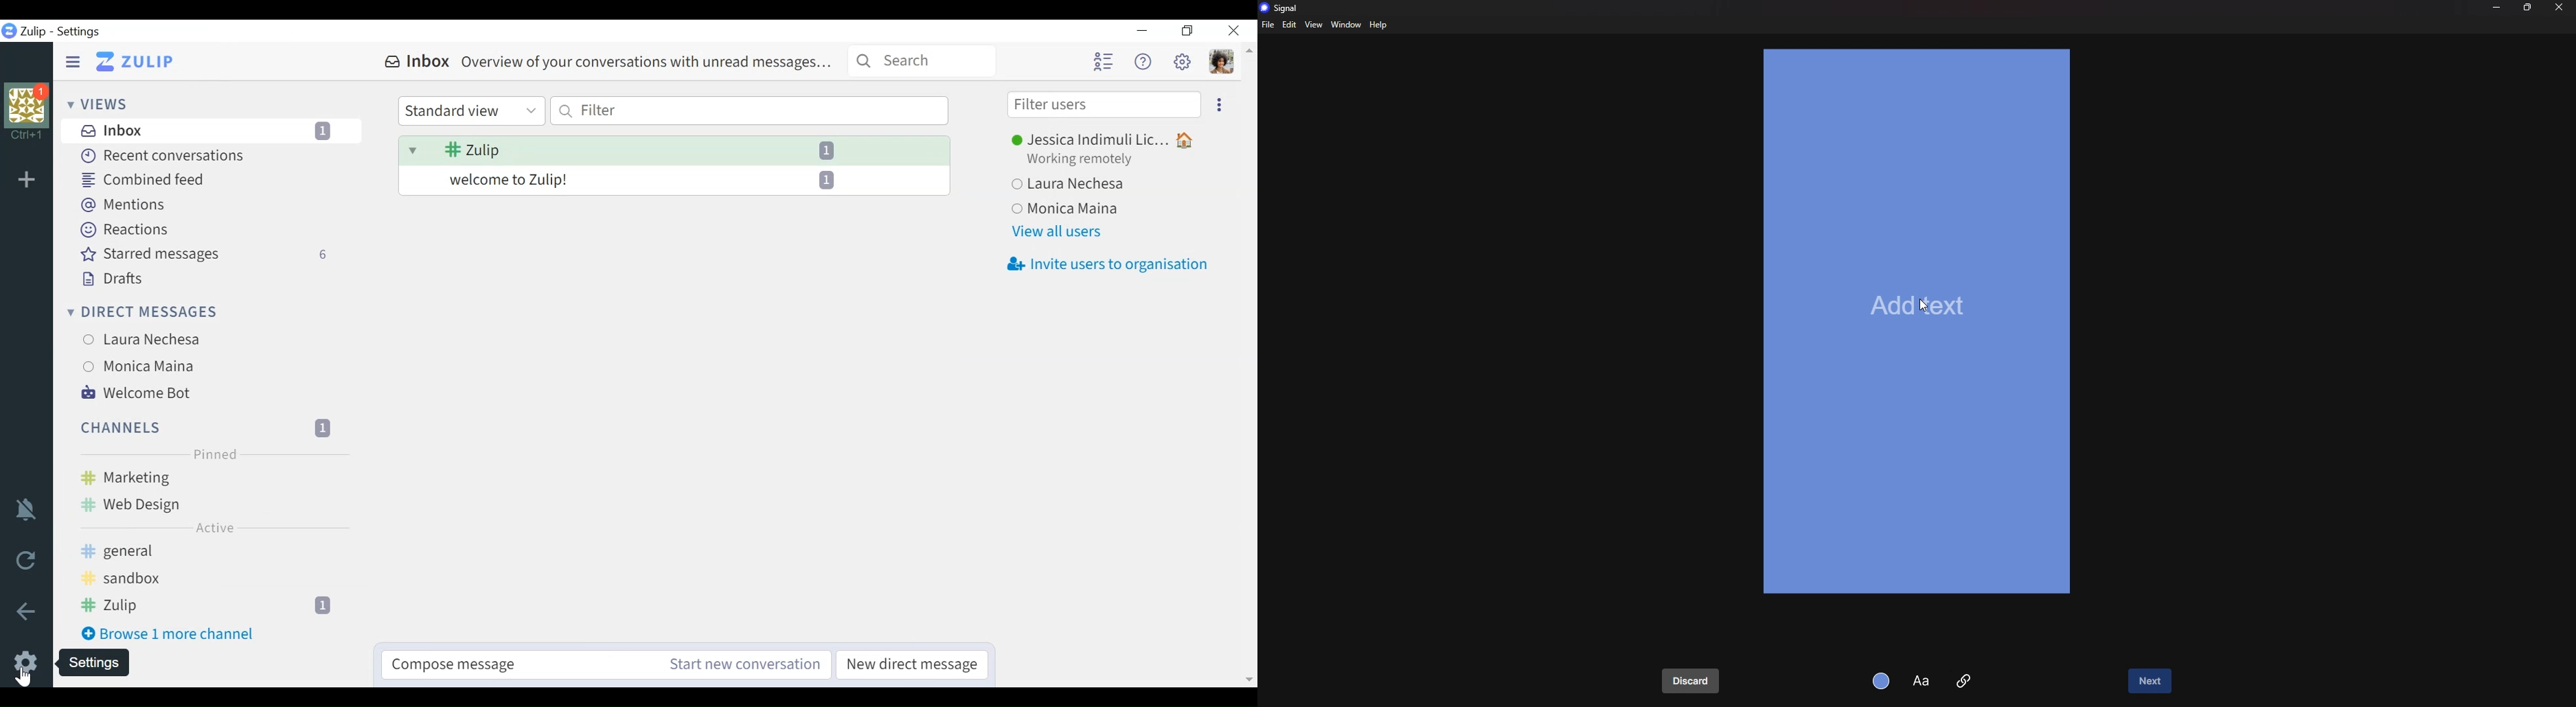 The image size is (2576, 728). I want to click on help, so click(1380, 25).